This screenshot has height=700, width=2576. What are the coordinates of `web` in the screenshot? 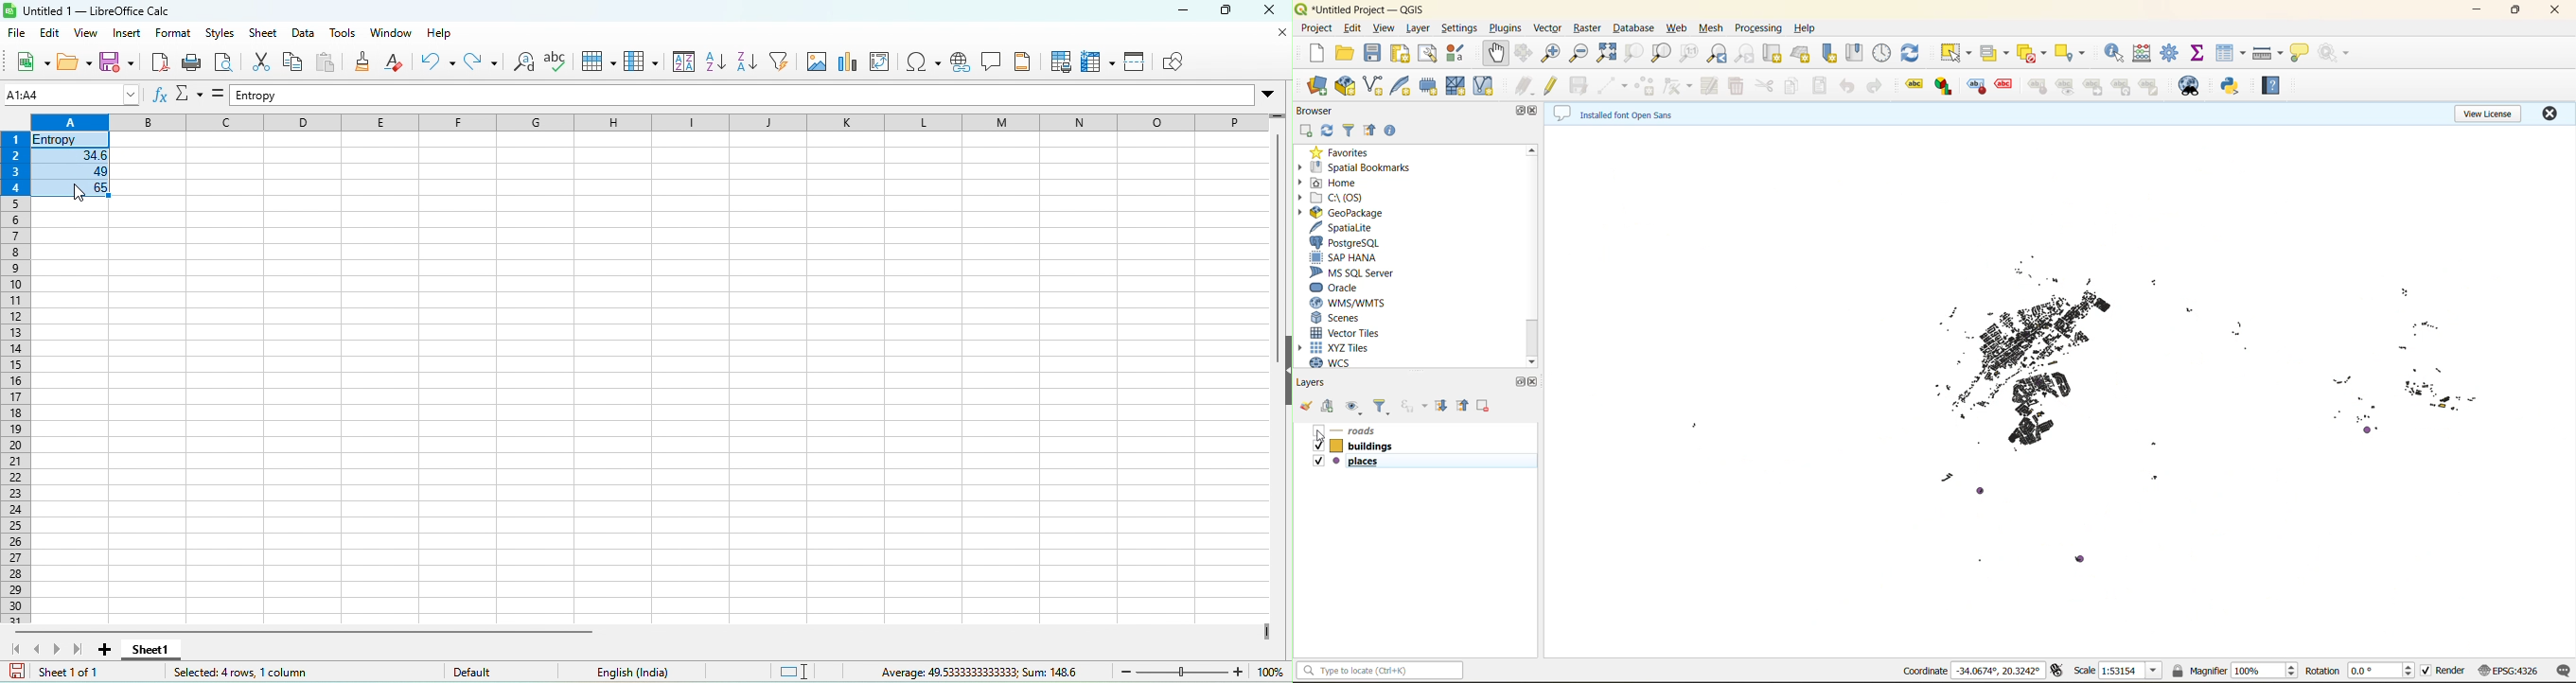 It's located at (1678, 27).